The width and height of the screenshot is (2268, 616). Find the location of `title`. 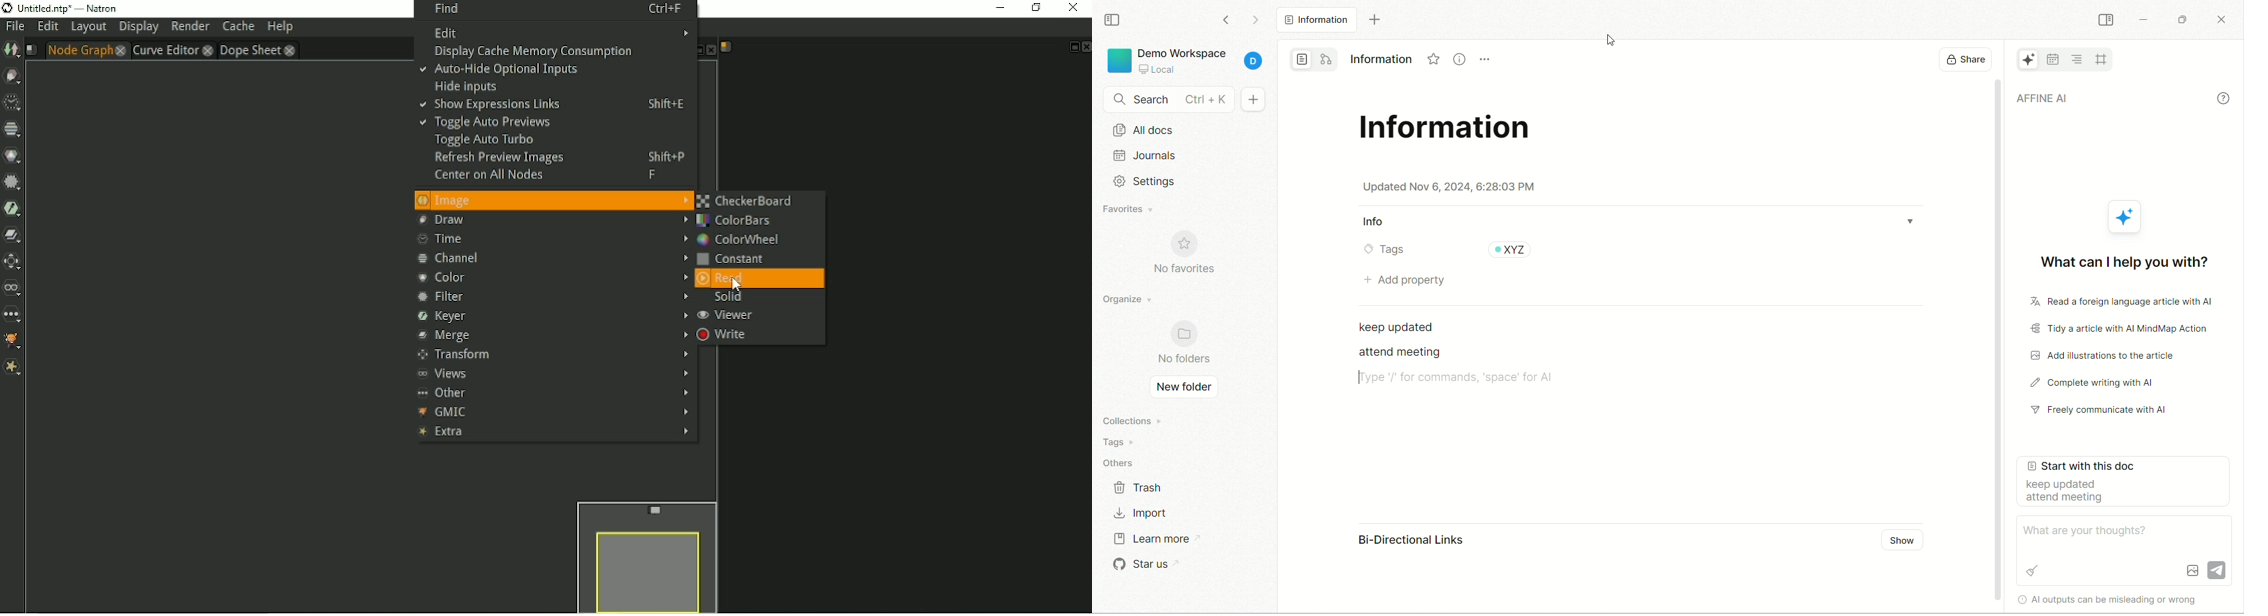

title is located at coordinates (1452, 130).